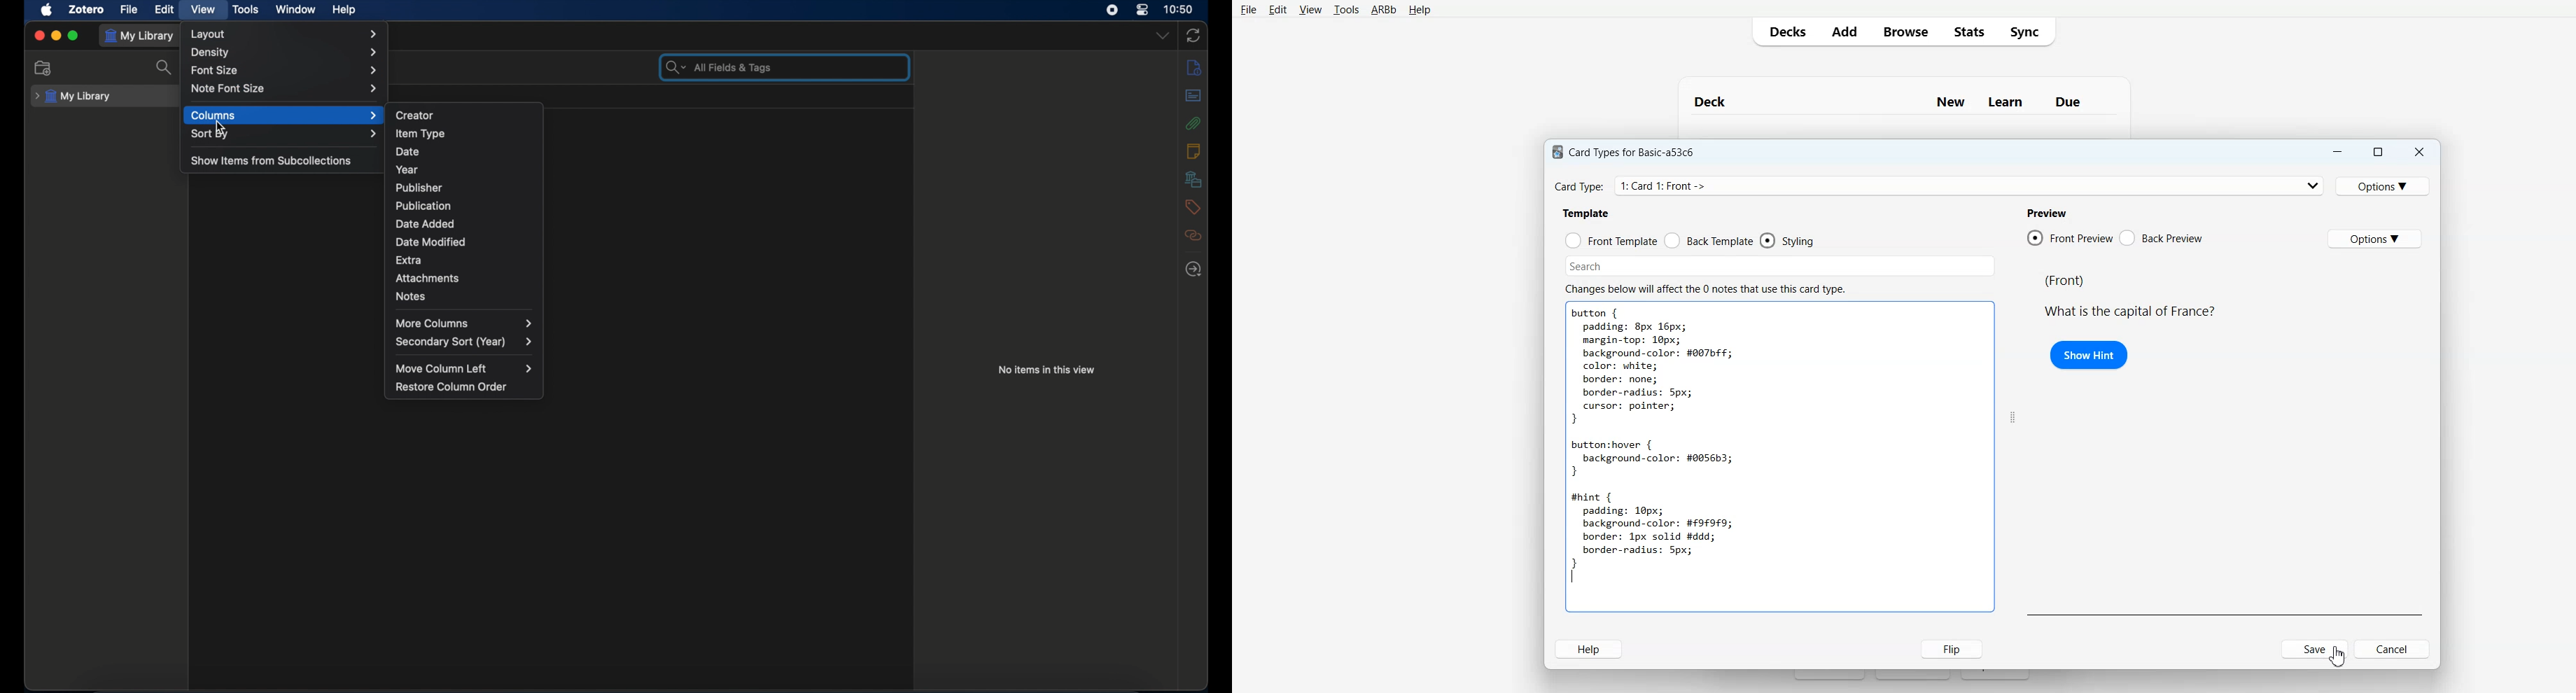  I want to click on (Front)
What is the capital of France?, so click(2134, 297).